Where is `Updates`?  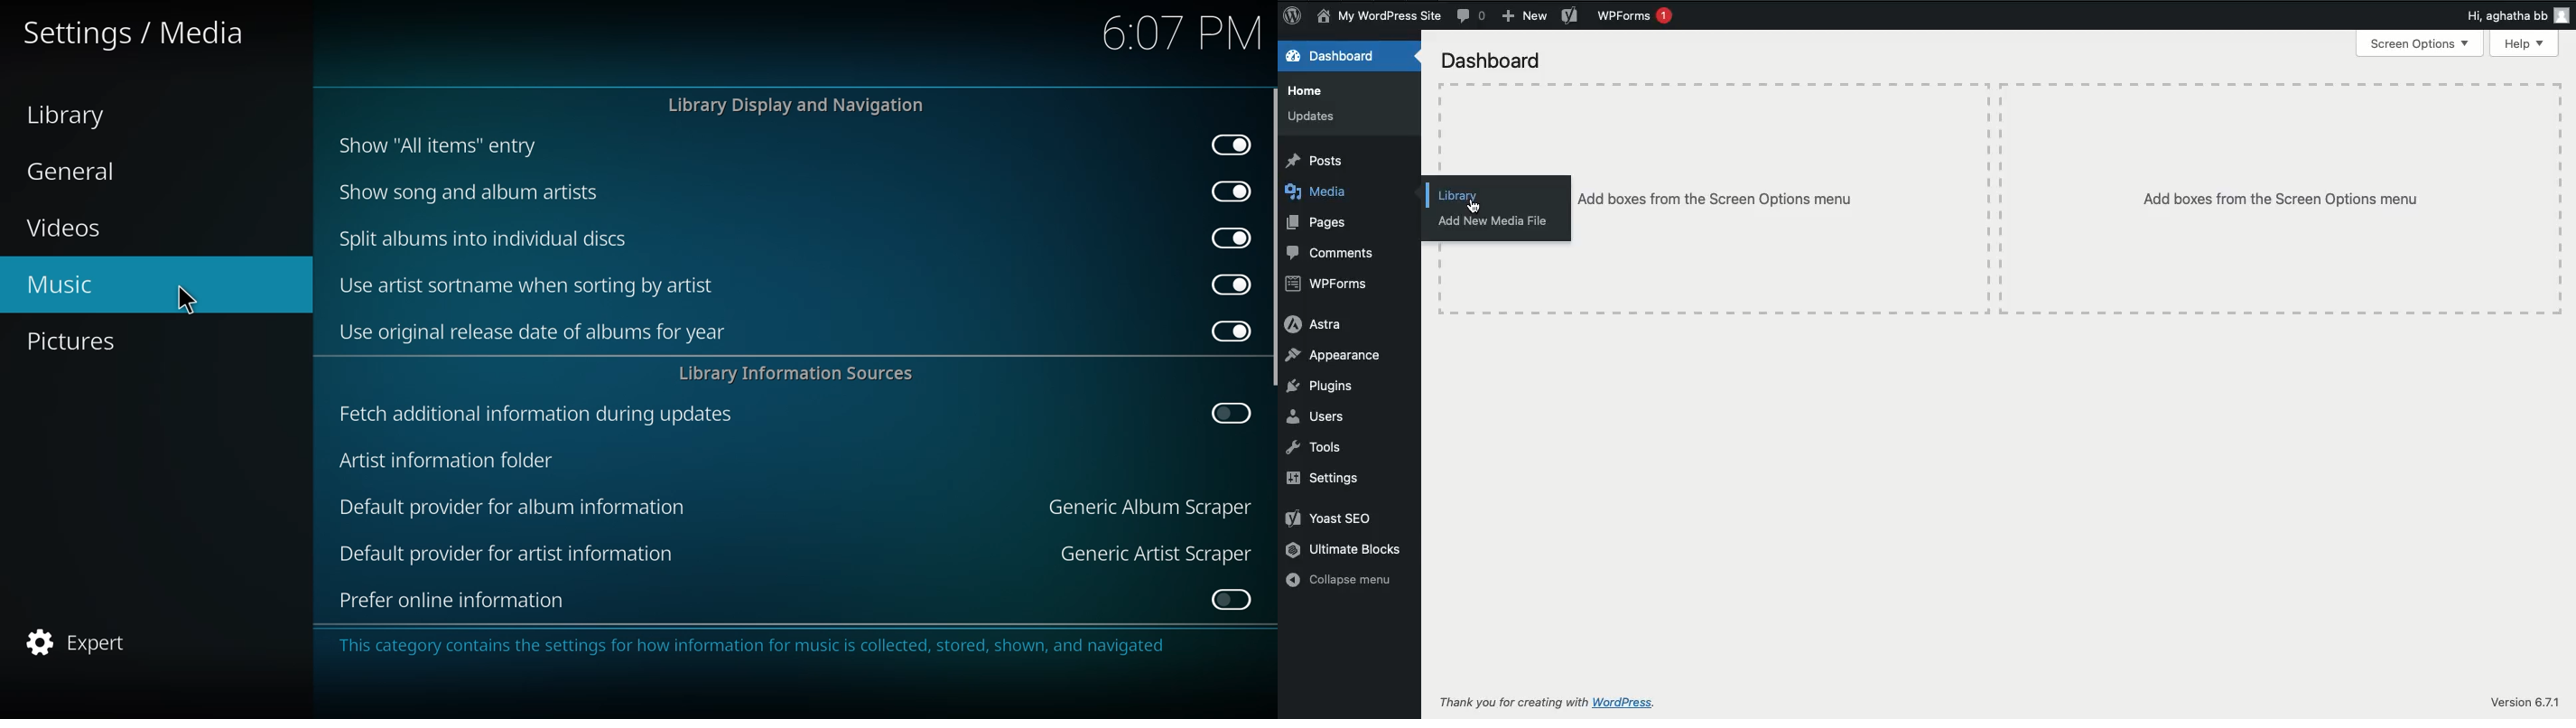
Updates is located at coordinates (1313, 118).